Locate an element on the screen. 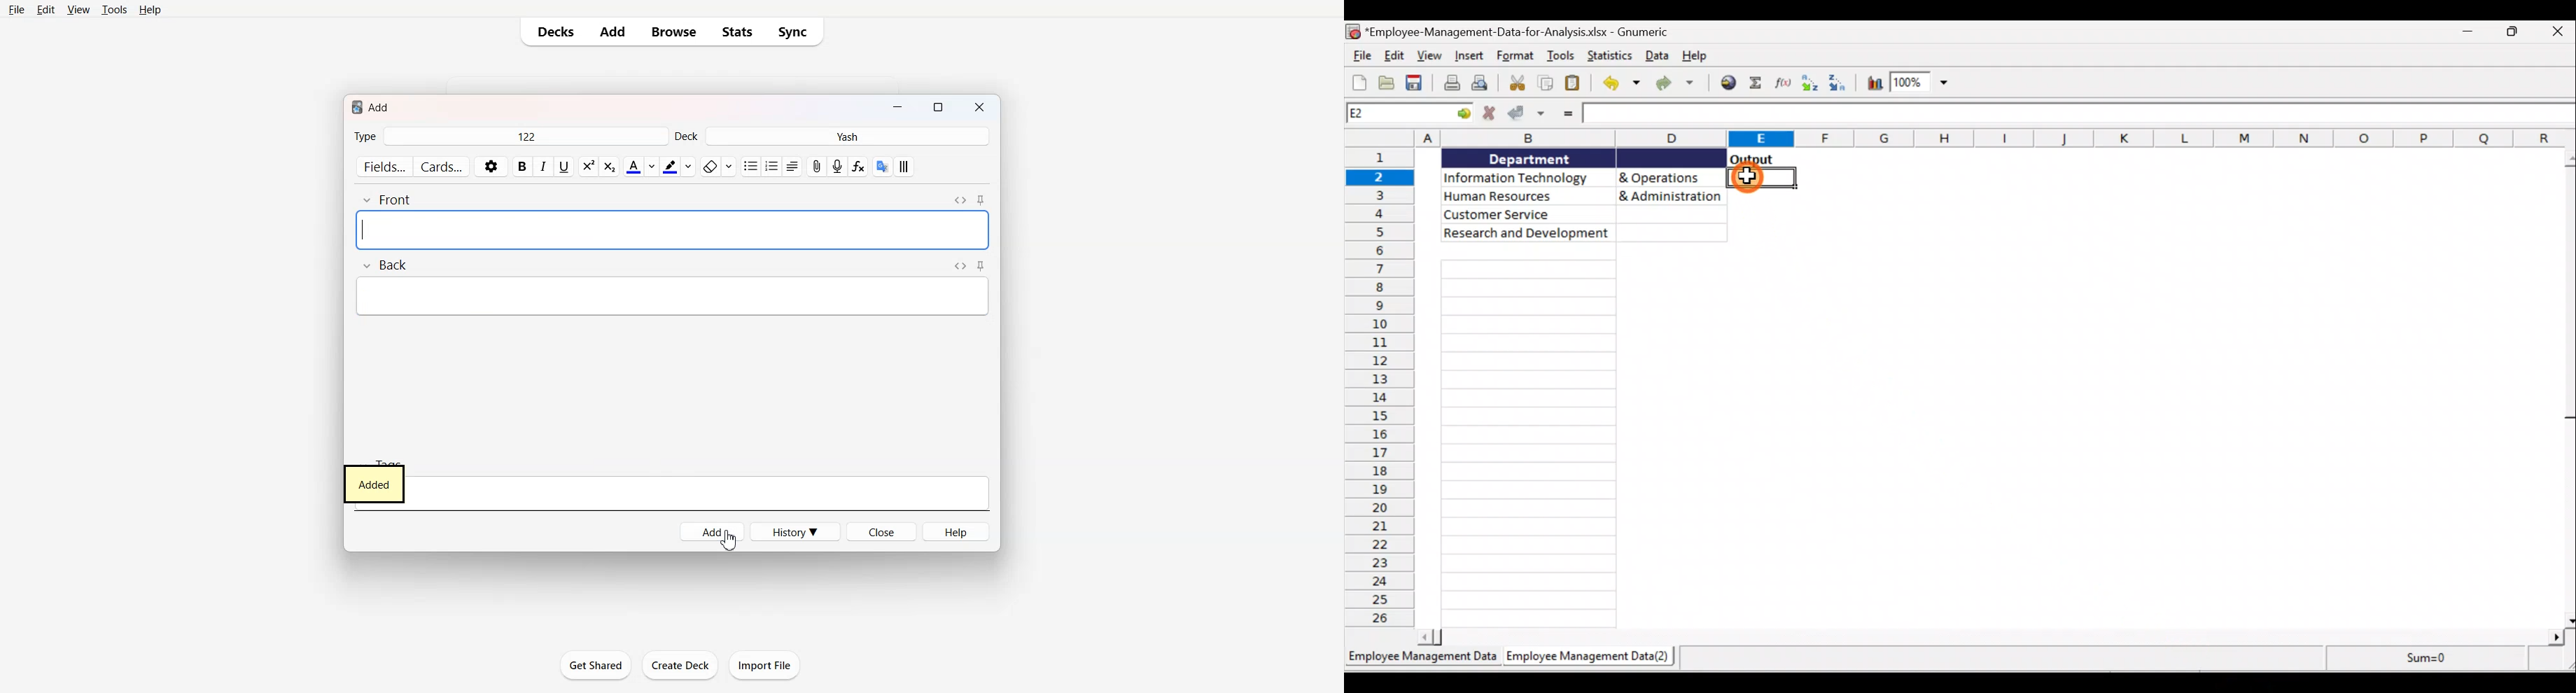 This screenshot has width=2576, height=700. Edit is located at coordinates (46, 10).